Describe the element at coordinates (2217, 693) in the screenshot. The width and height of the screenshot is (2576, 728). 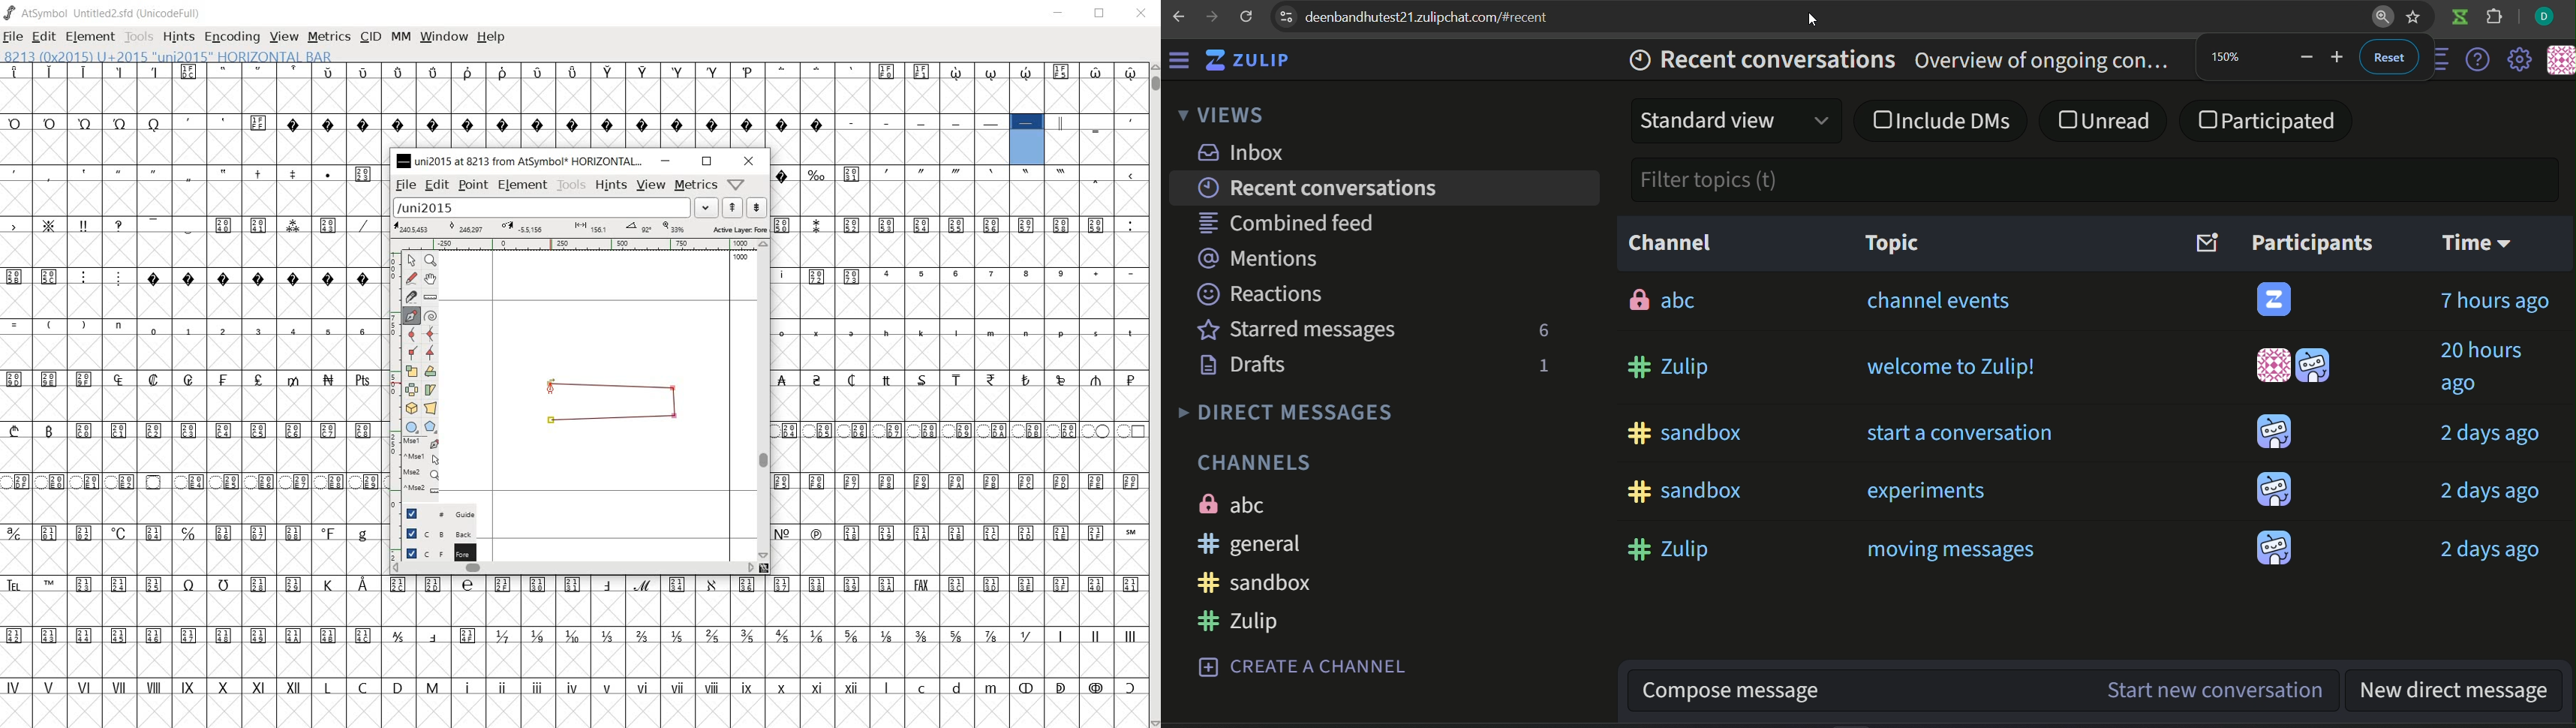
I see `Start new conversation` at that location.